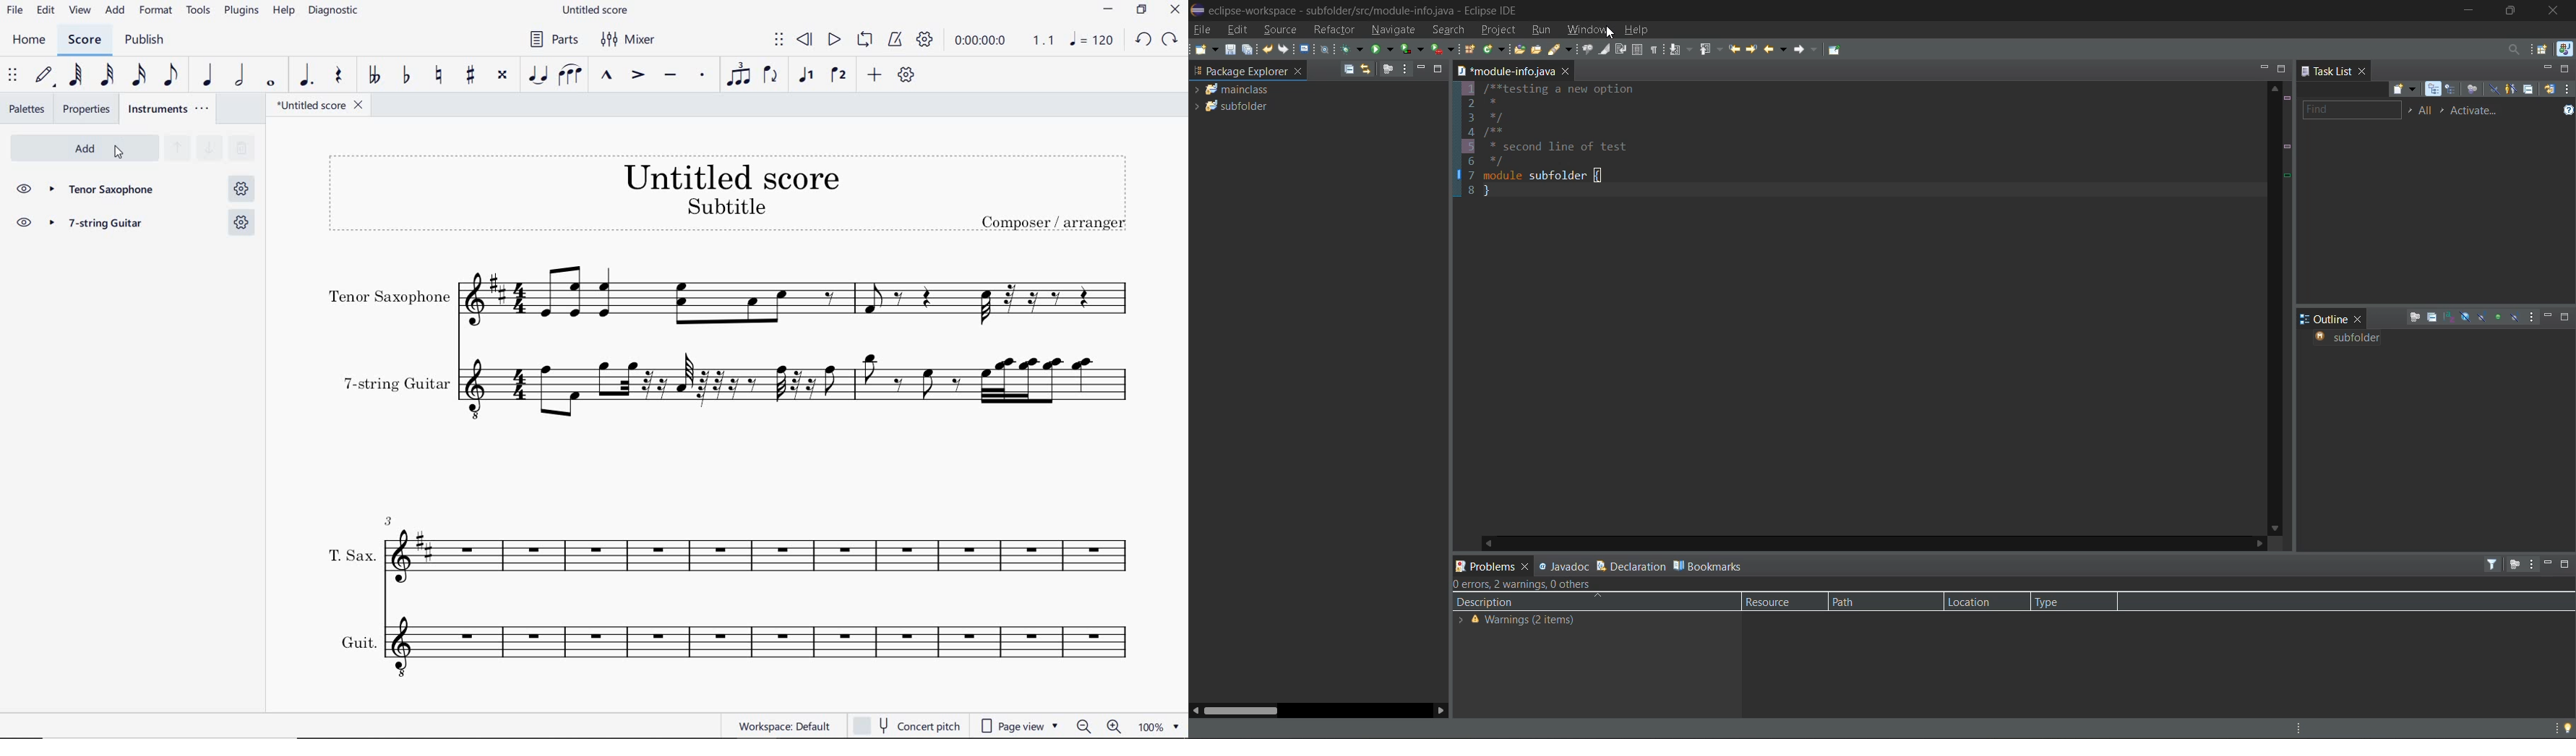  What do you see at coordinates (841, 76) in the screenshot?
I see `VOICE 2` at bounding box center [841, 76].